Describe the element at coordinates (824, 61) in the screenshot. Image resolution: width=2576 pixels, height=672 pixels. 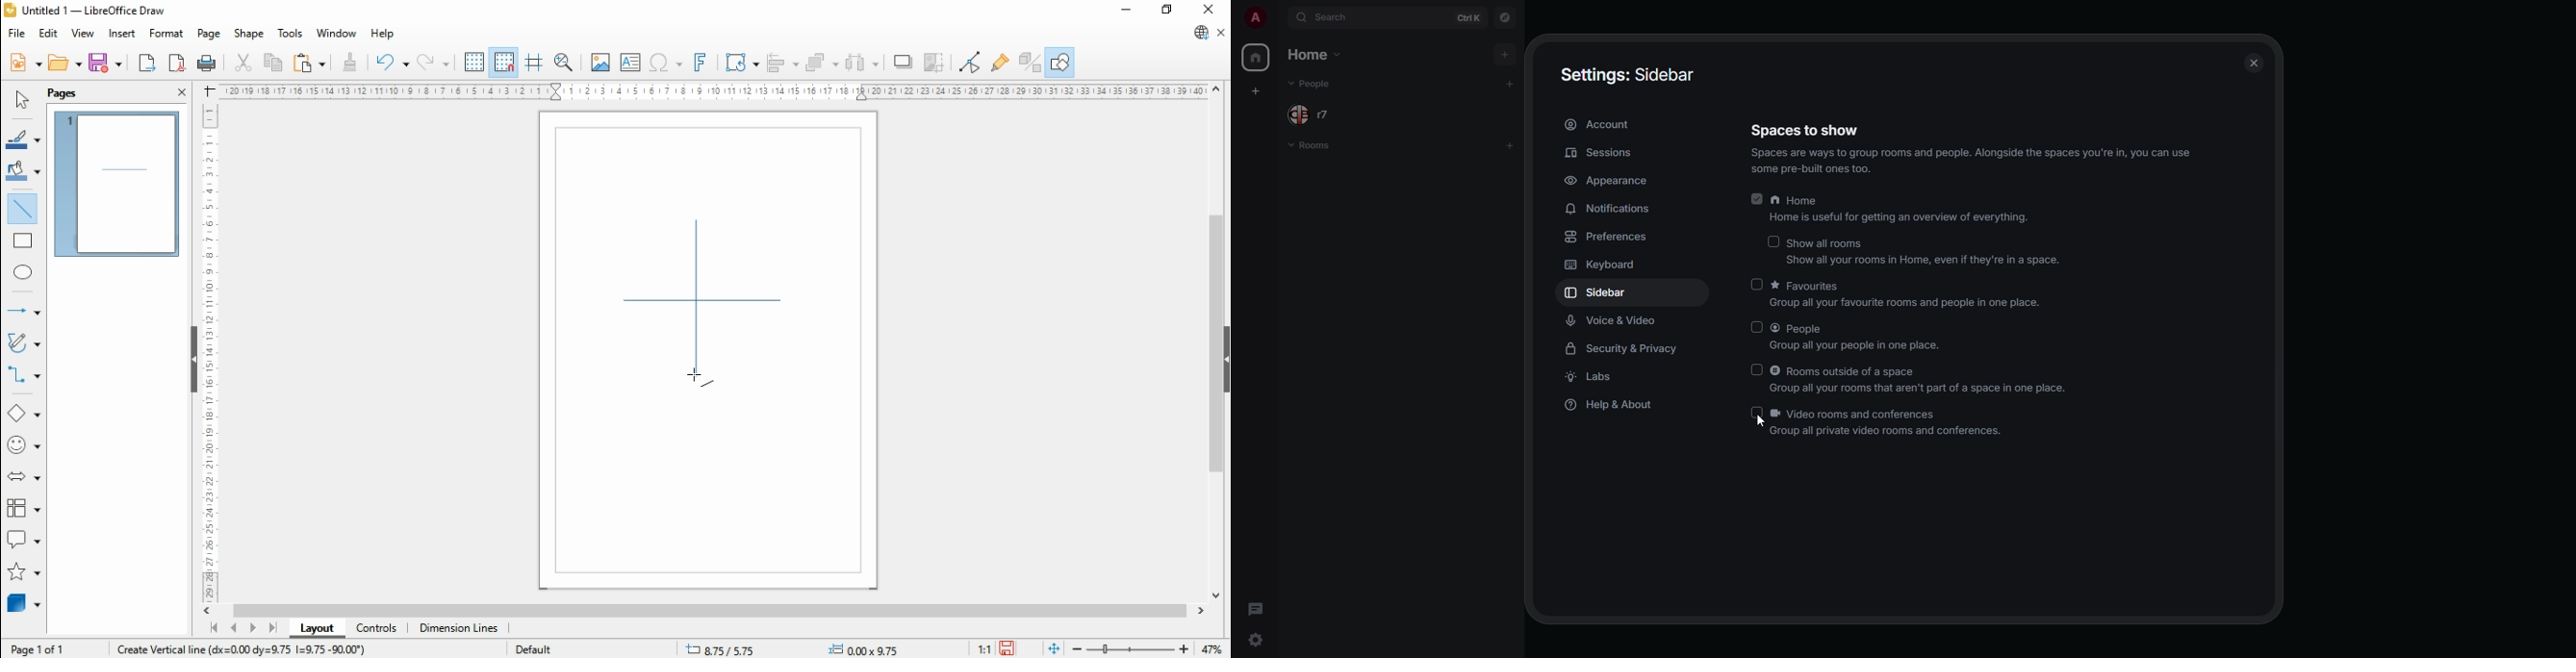
I see `arrange` at that location.